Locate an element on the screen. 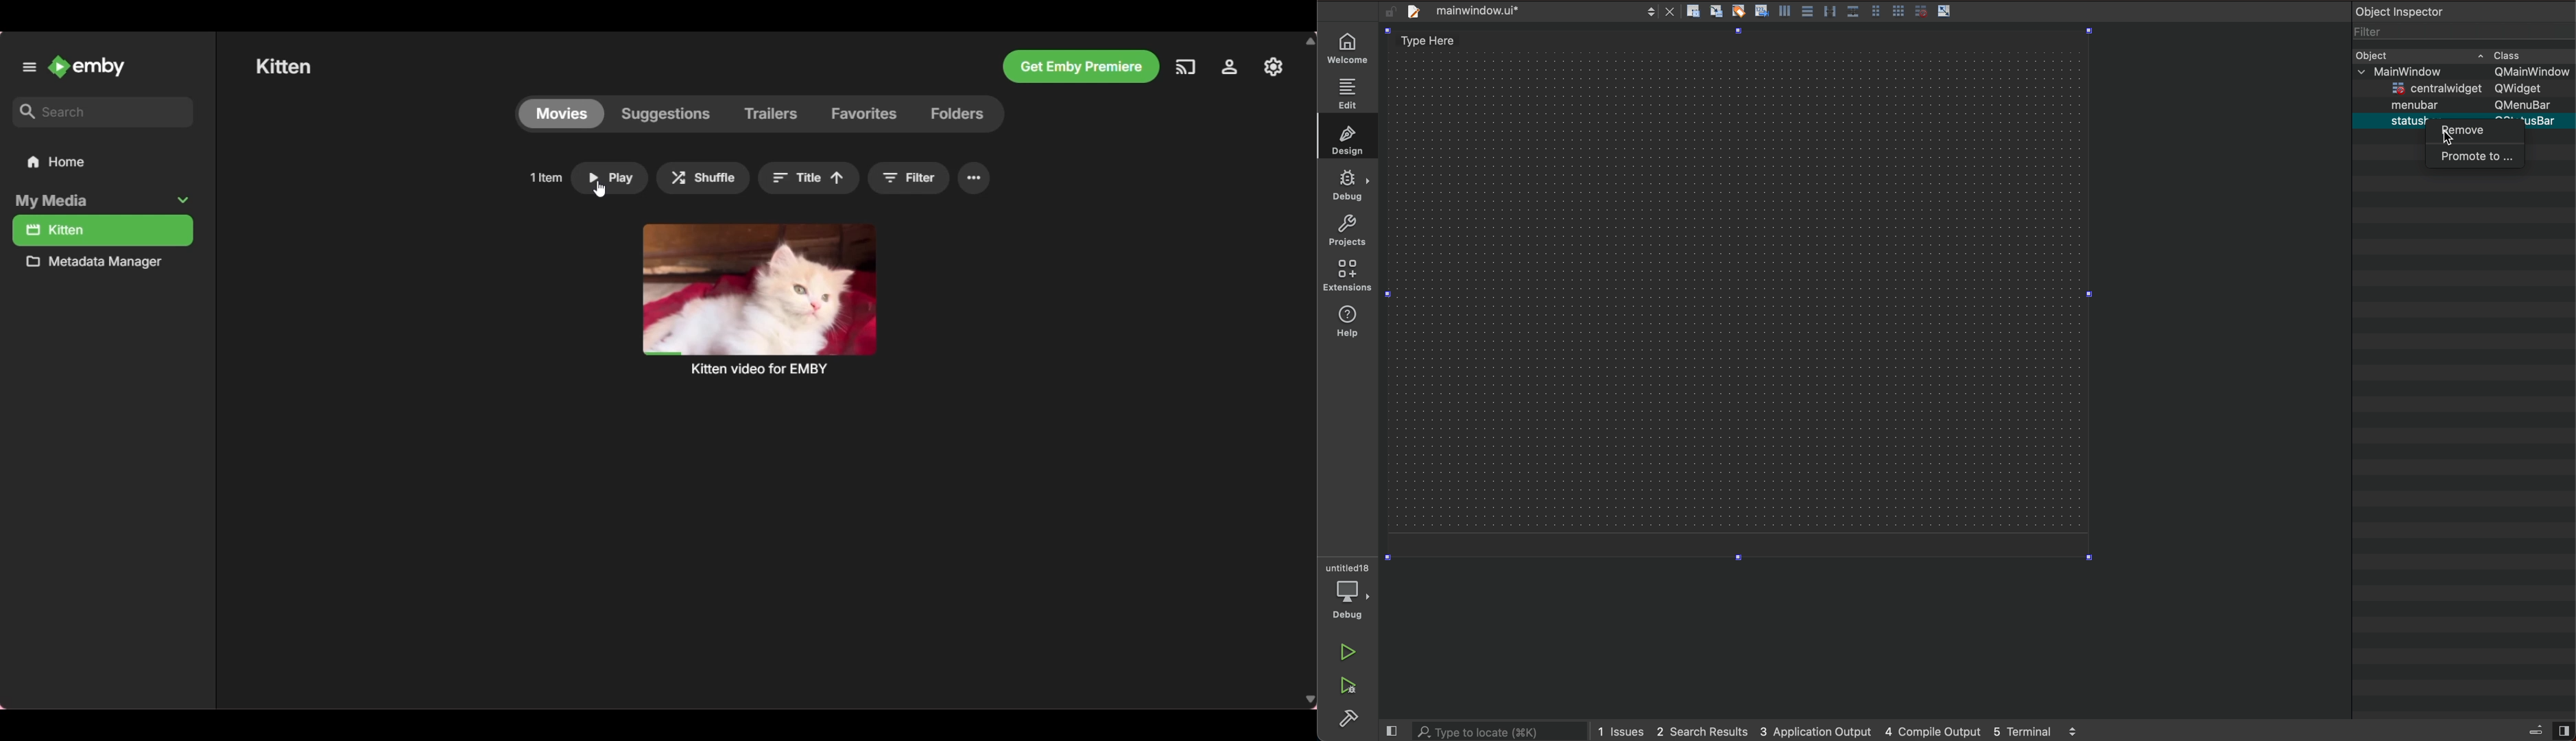  Settings is located at coordinates (973, 178).